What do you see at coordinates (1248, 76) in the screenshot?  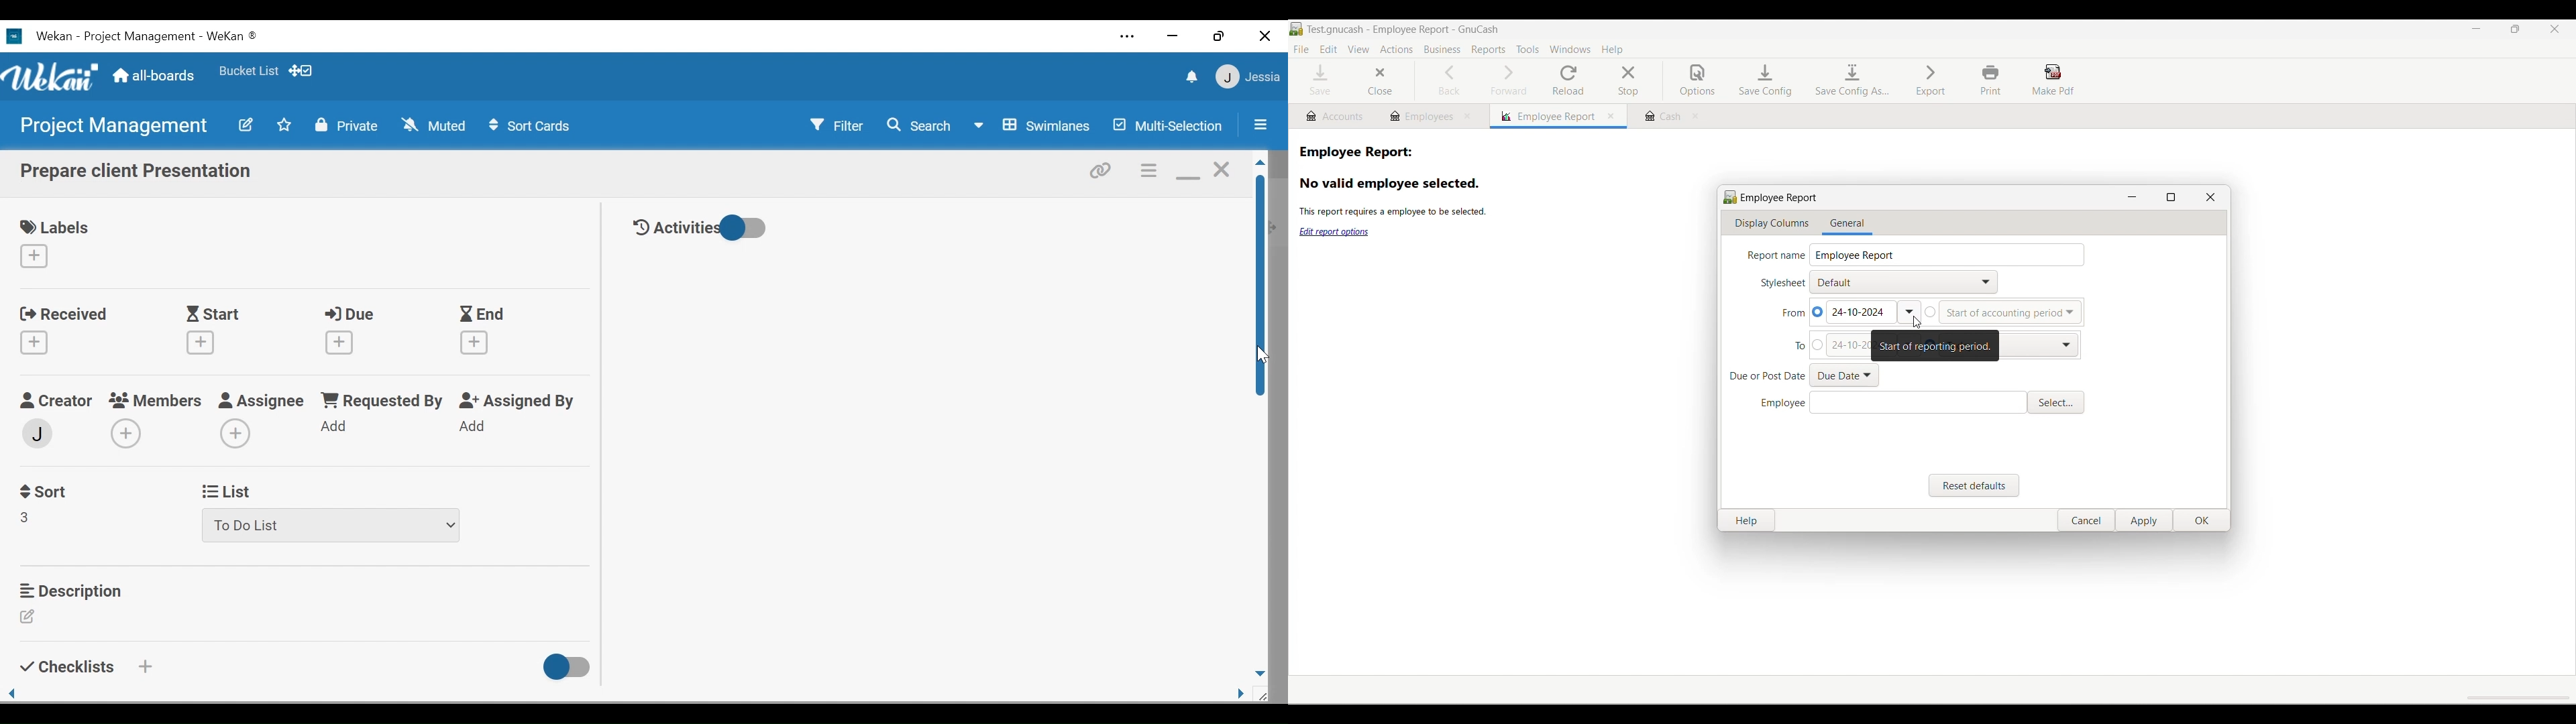 I see `member settings` at bounding box center [1248, 76].